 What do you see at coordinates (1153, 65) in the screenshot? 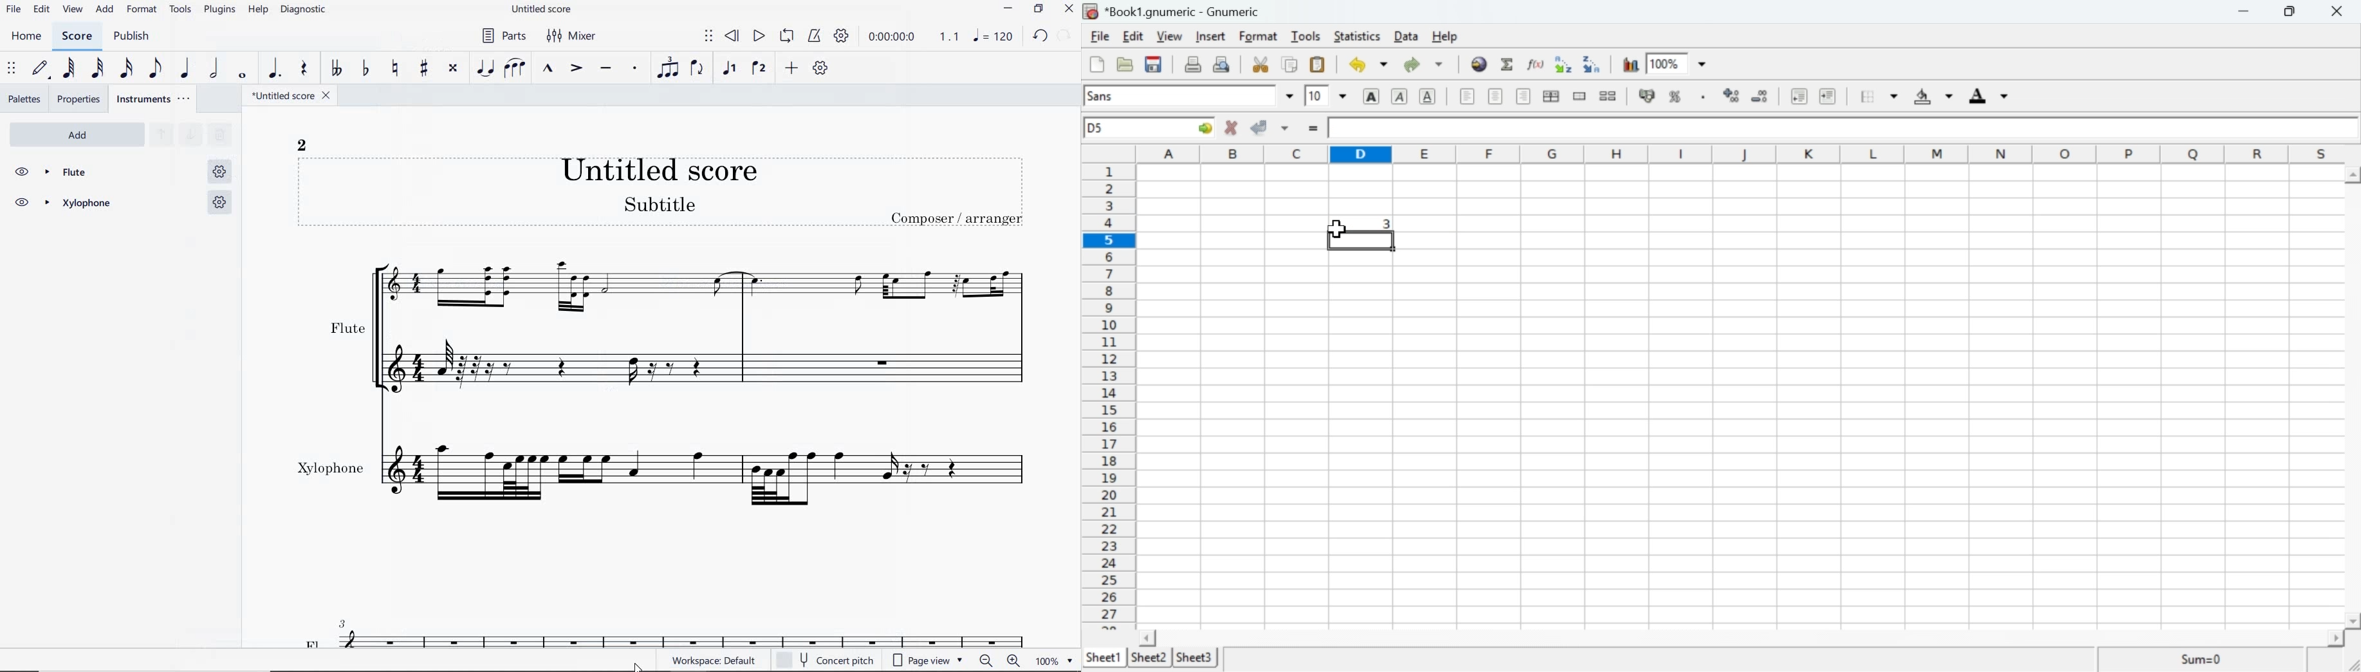
I see `Save` at bounding box center [1153, 65].